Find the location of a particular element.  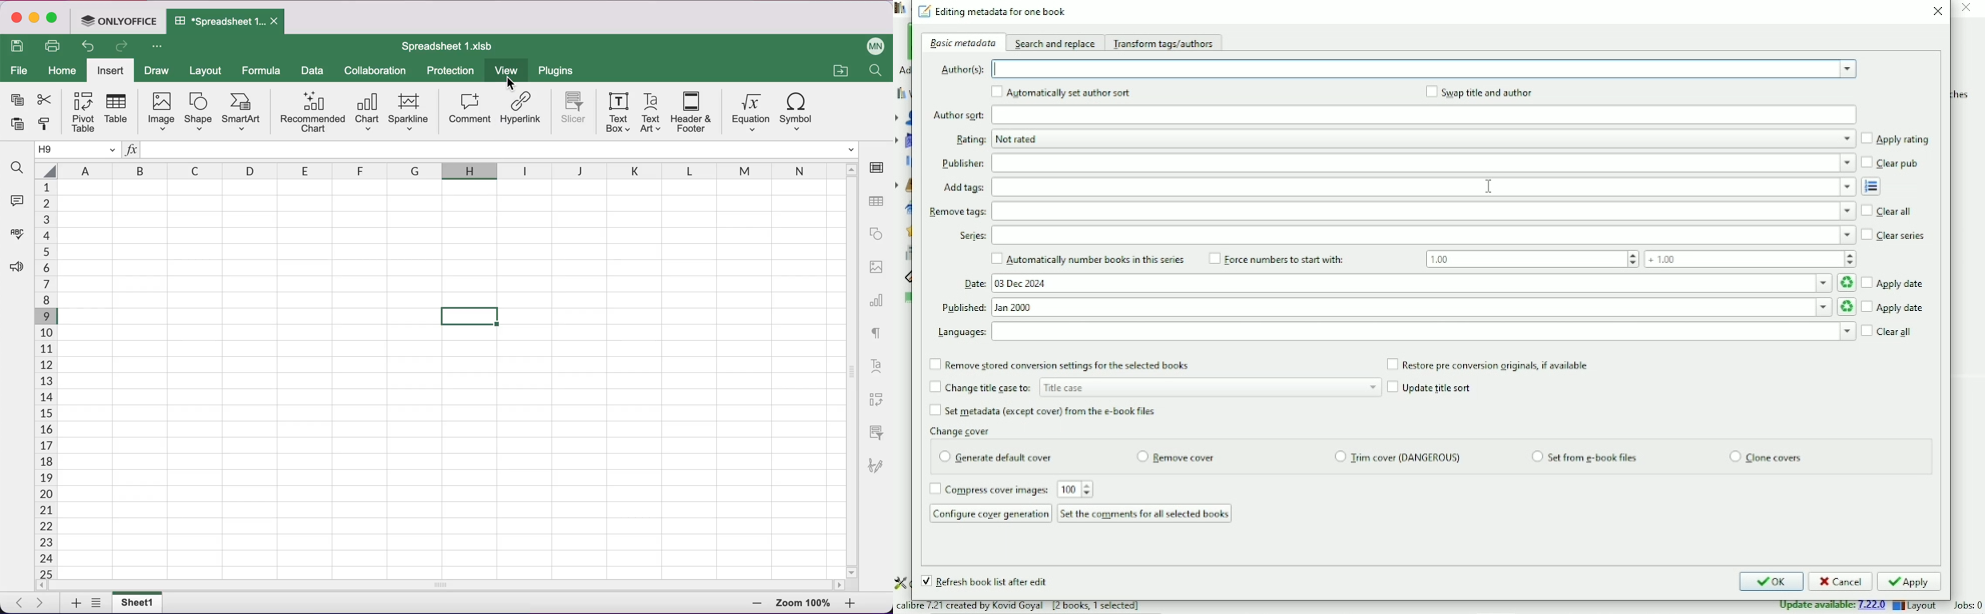

chart is located at coordinates (366, 110).